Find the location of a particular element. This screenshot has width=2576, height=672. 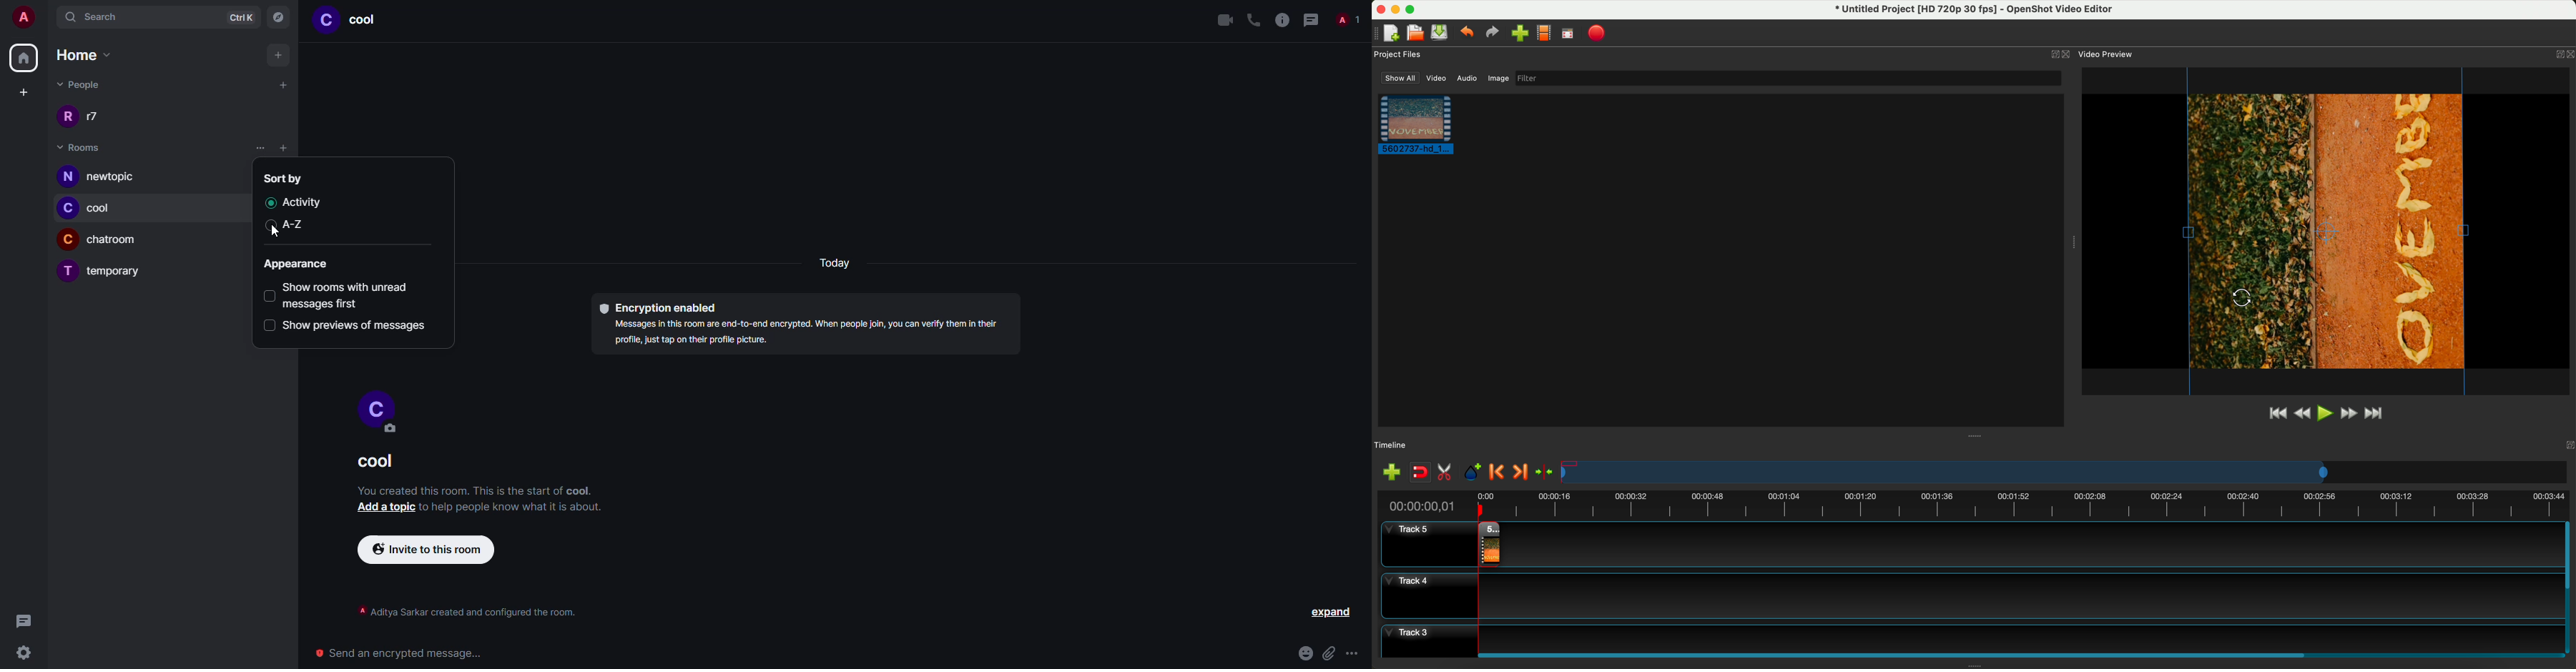

home is located at coordinates (84, 56).